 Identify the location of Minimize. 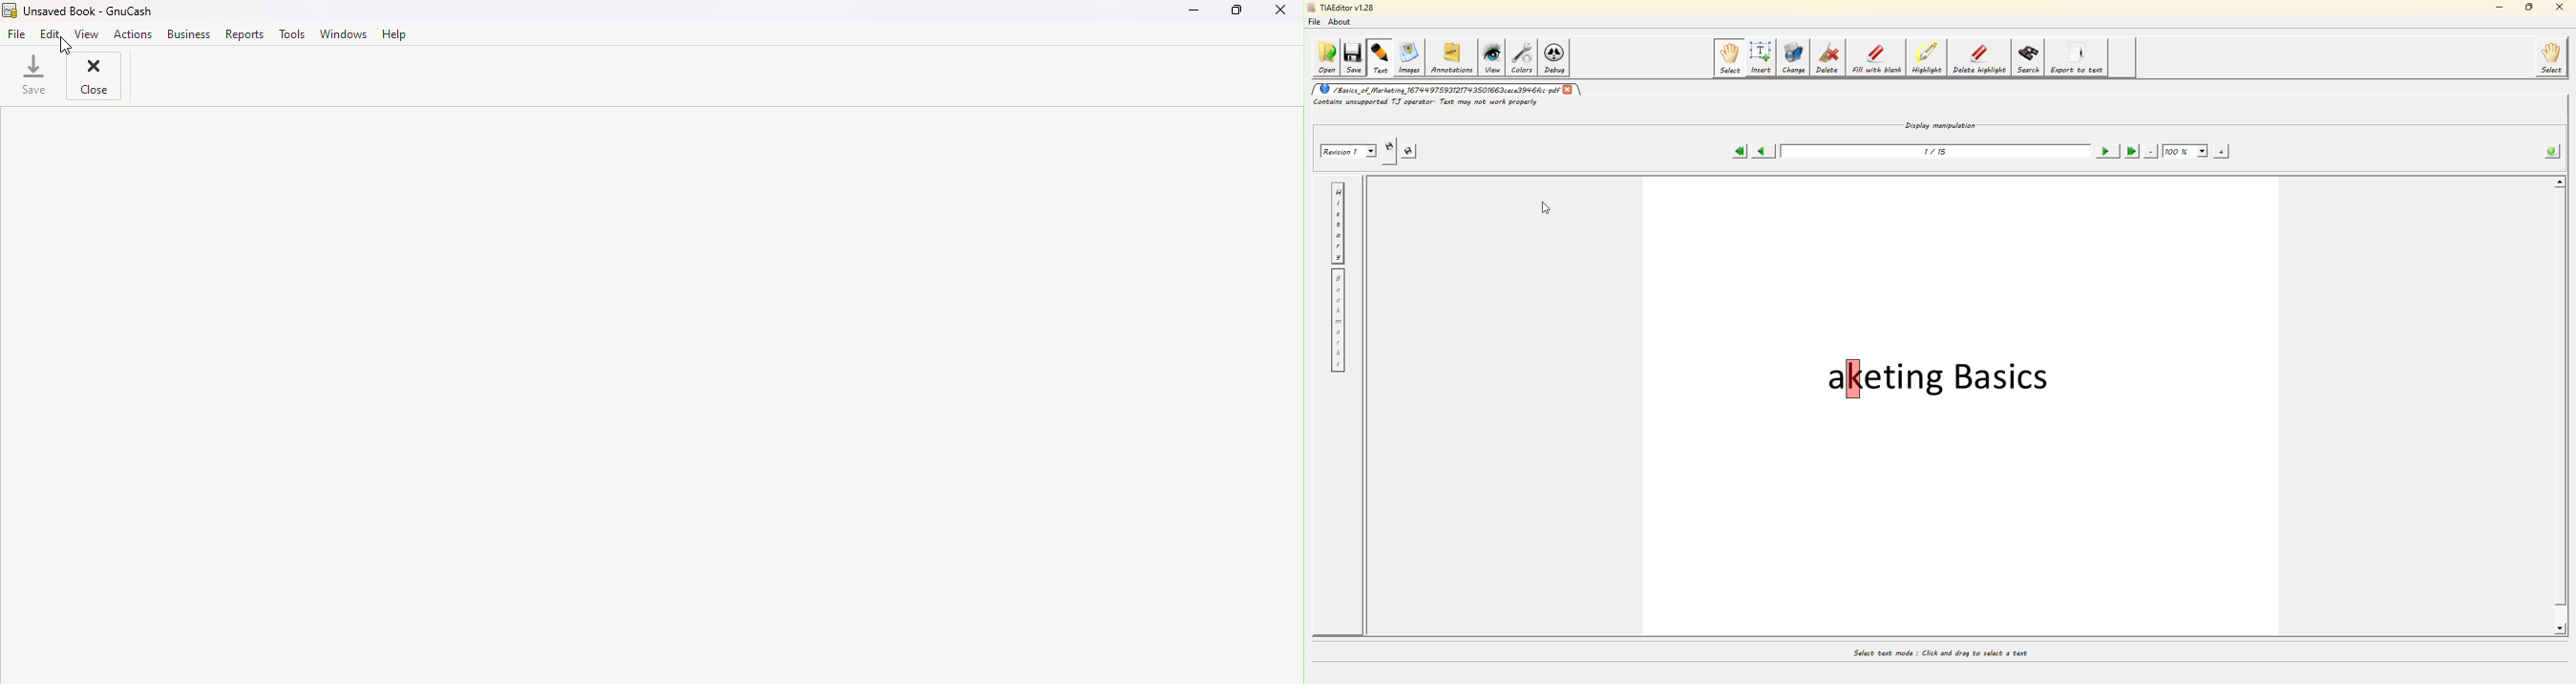
(1185, 17).